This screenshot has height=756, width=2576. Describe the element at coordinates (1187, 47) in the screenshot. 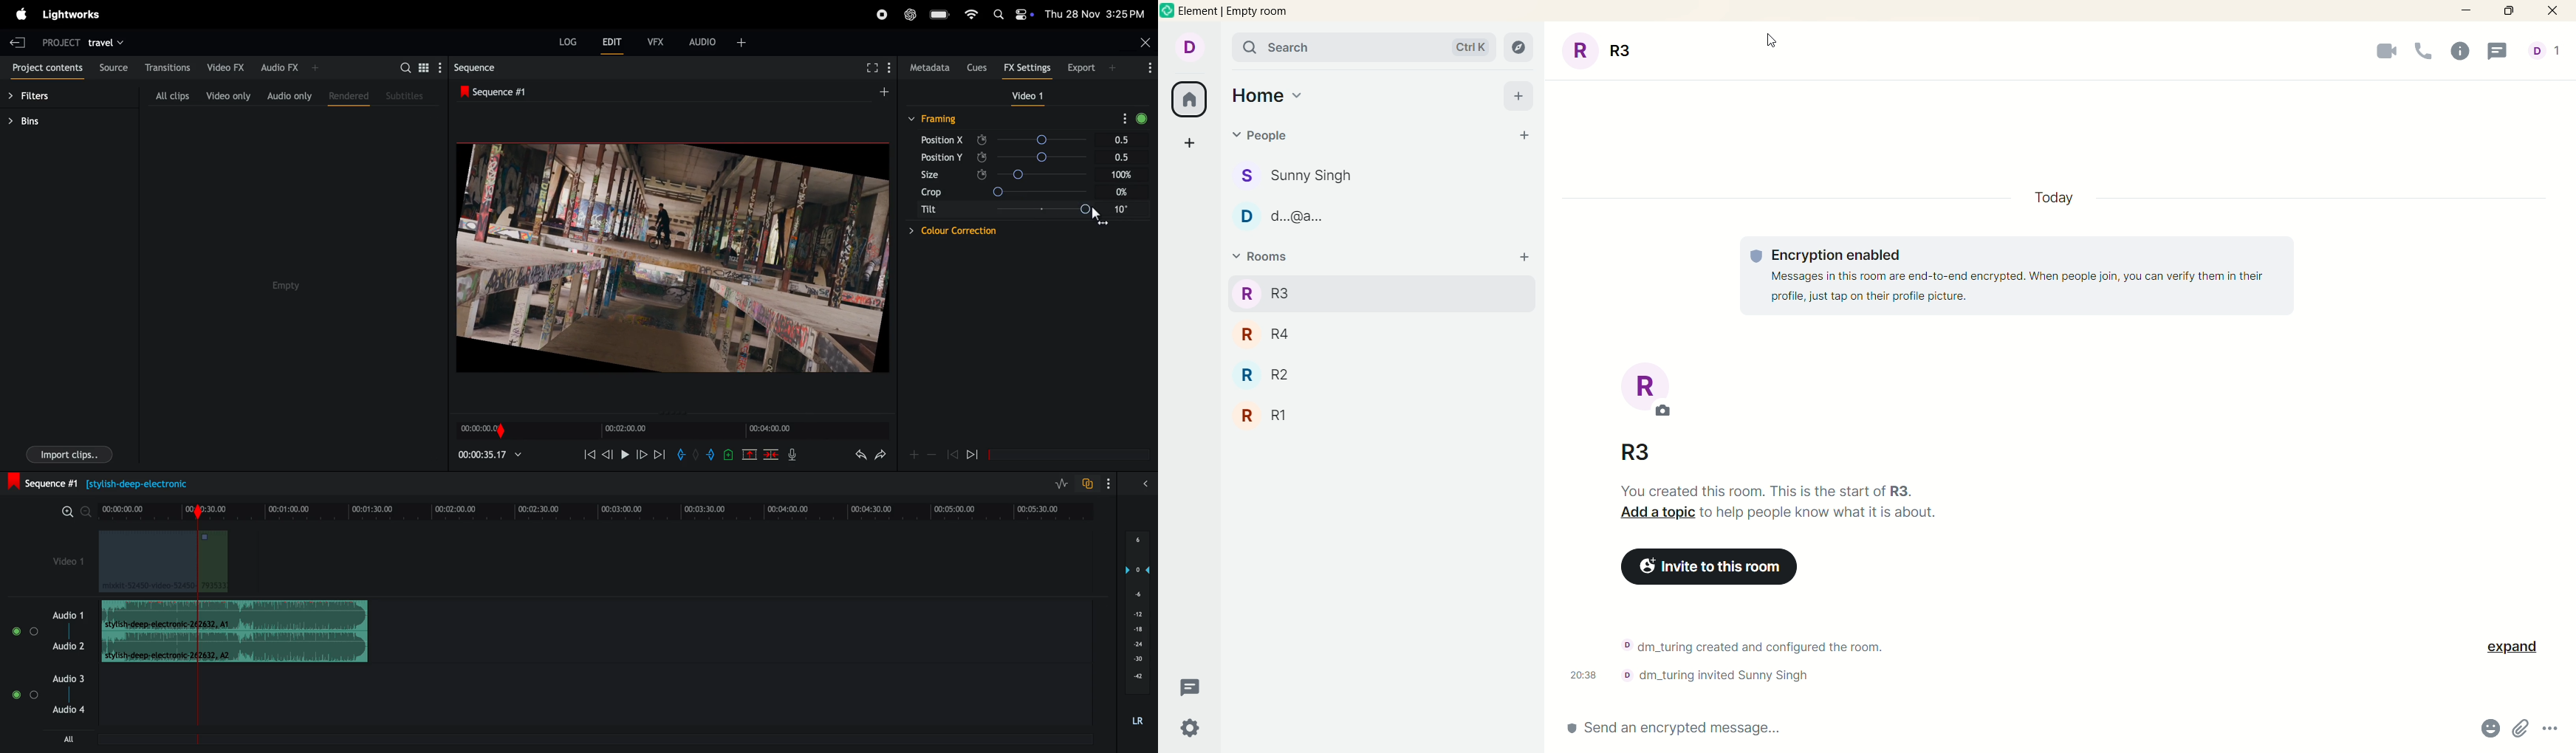

I see `account` at that location.